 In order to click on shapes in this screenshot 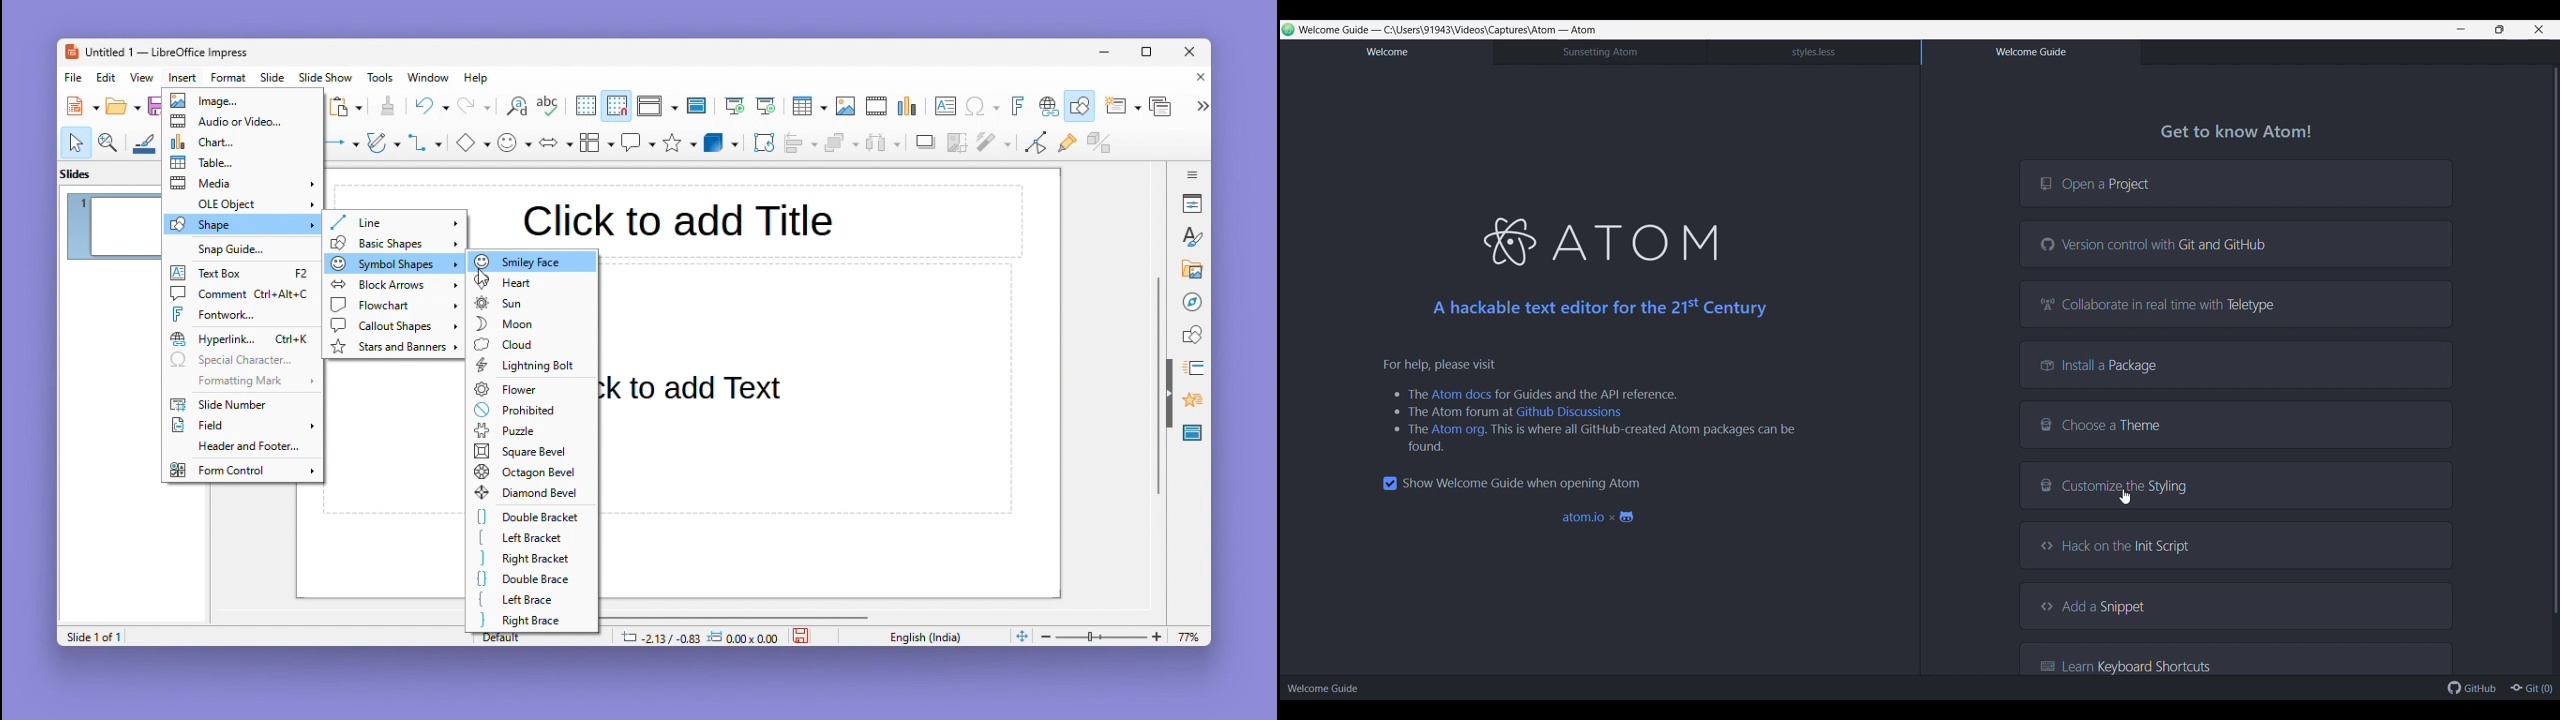, I will do `click(1192, 333)`.